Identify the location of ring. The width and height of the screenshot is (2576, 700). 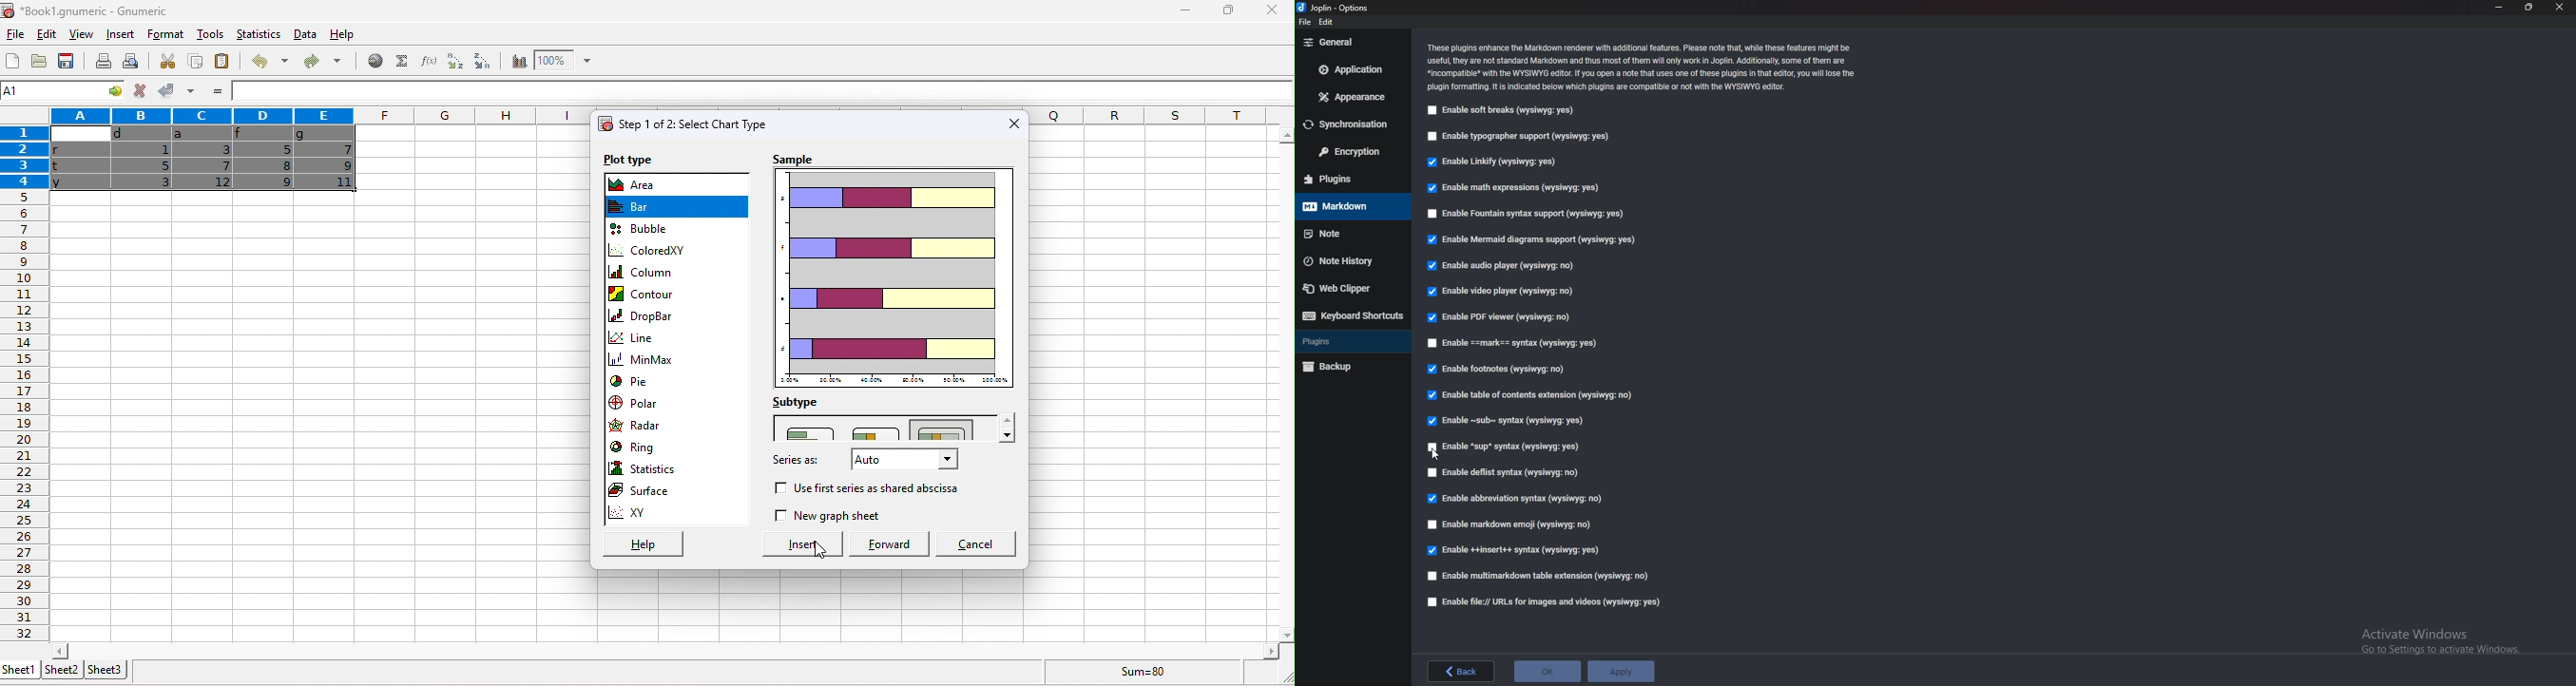
(637, 447).